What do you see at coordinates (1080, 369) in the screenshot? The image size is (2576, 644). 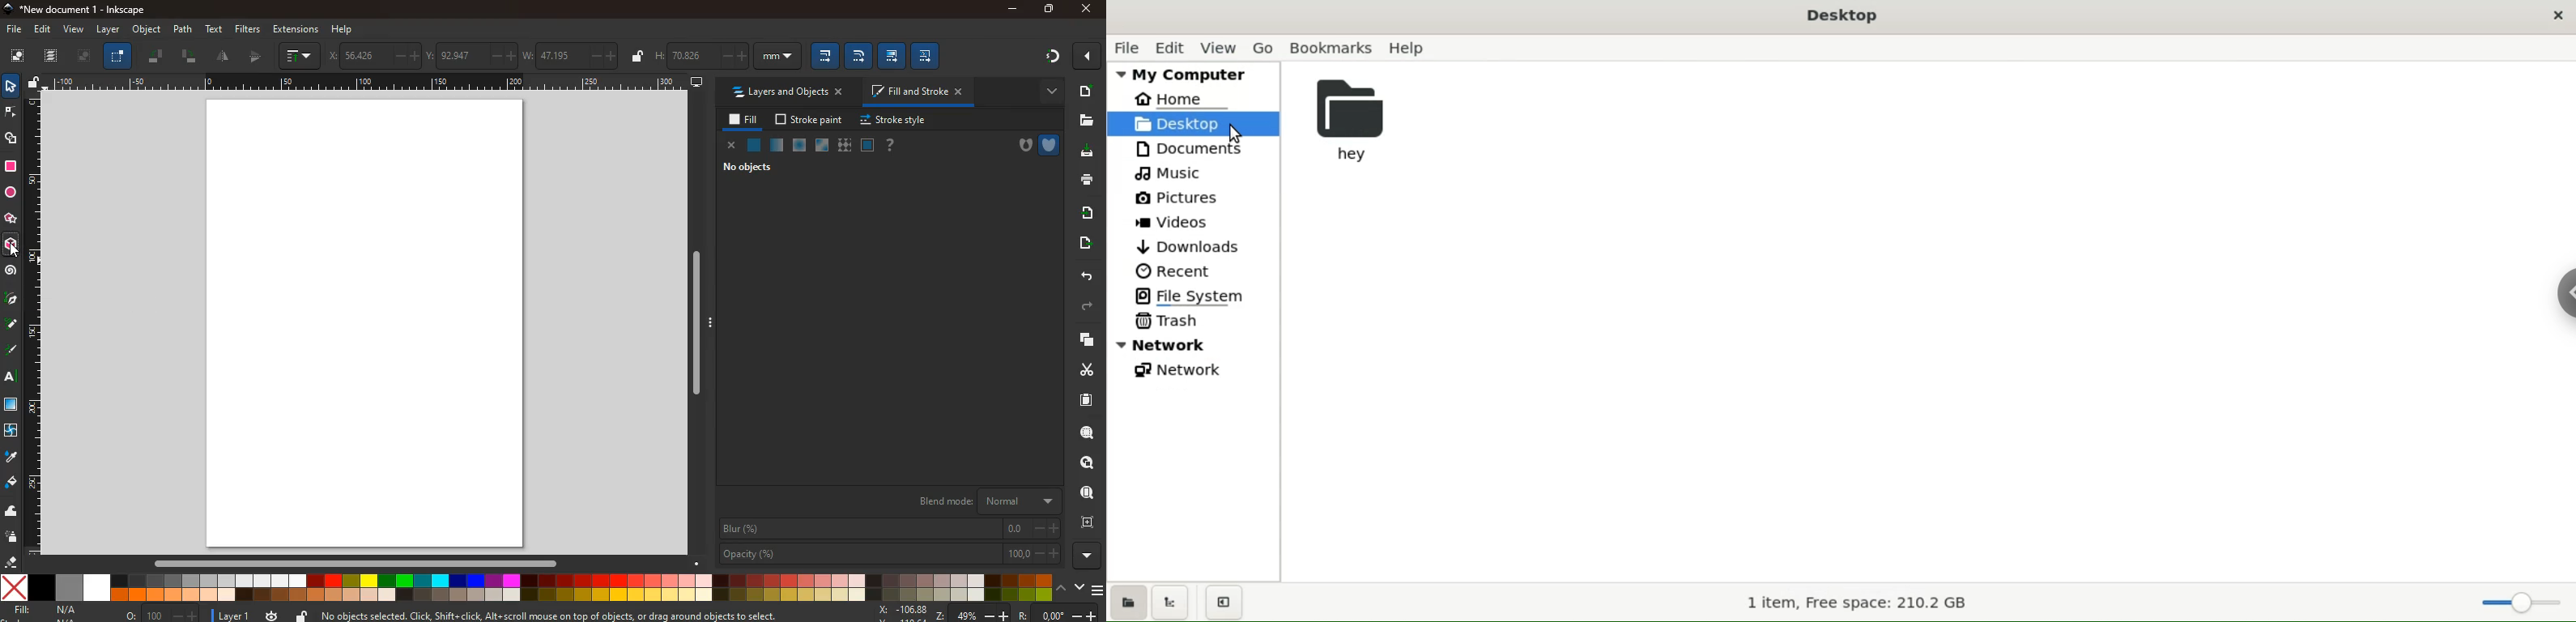 I see `cut` at bounding box center [1080, 369].